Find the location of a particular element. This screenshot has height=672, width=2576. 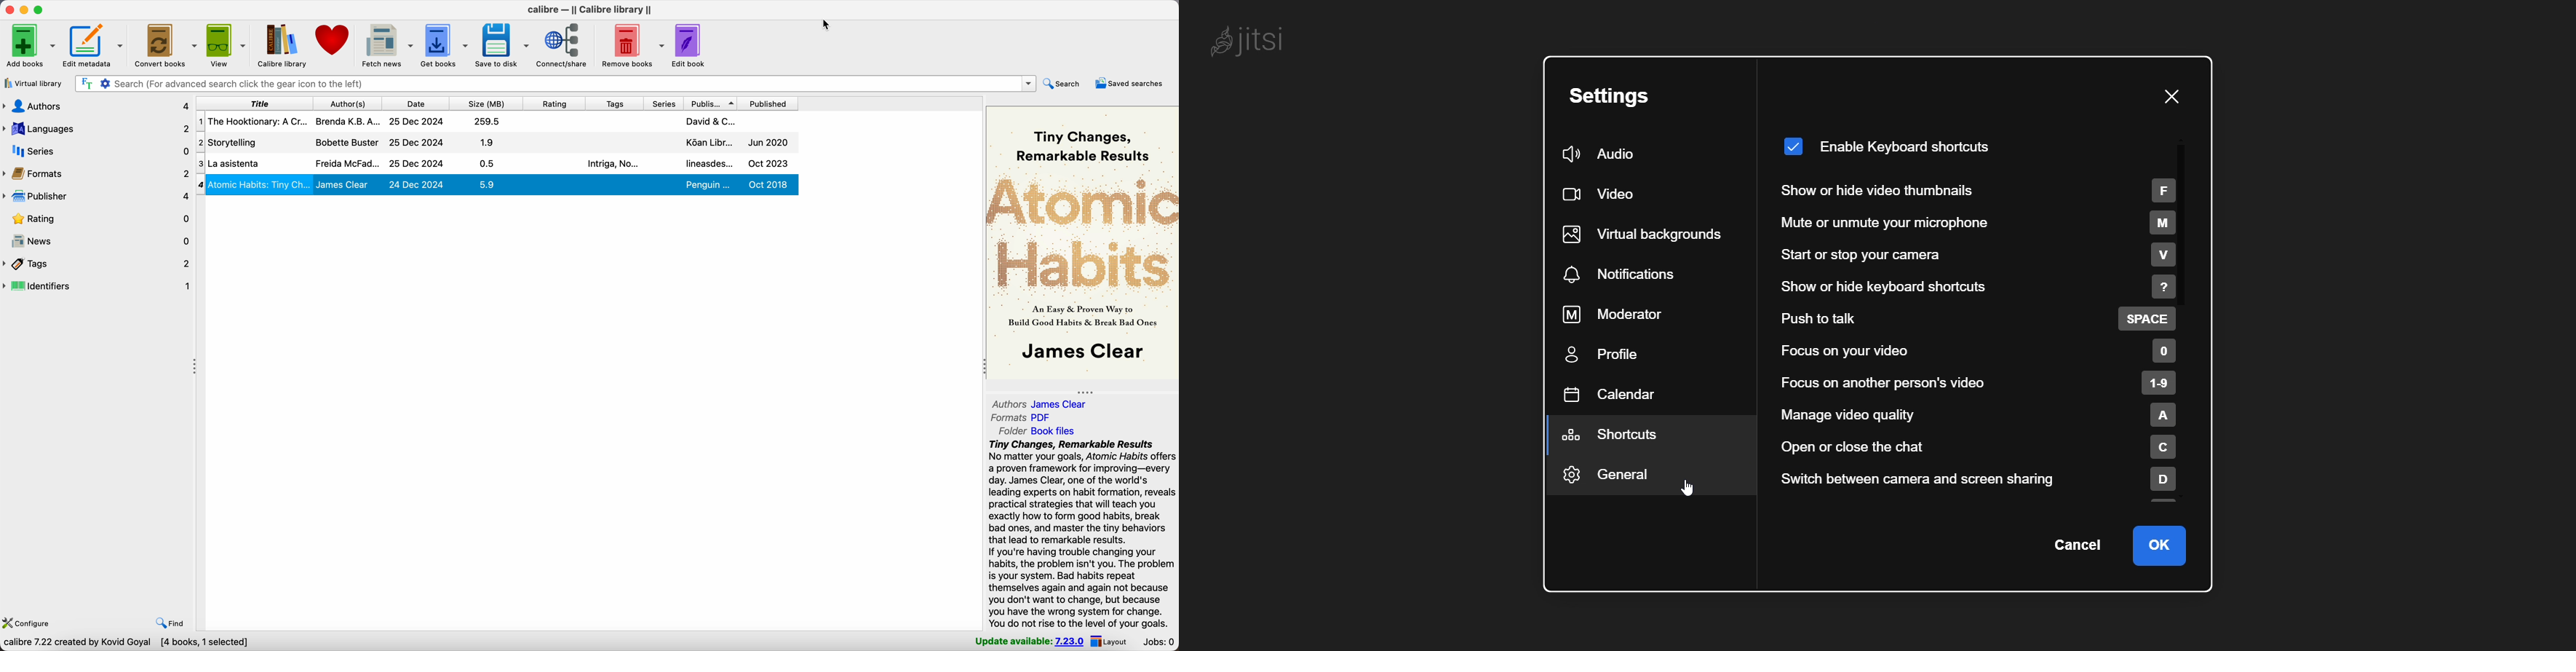

saved searches is located at coordinates (1131, 84).